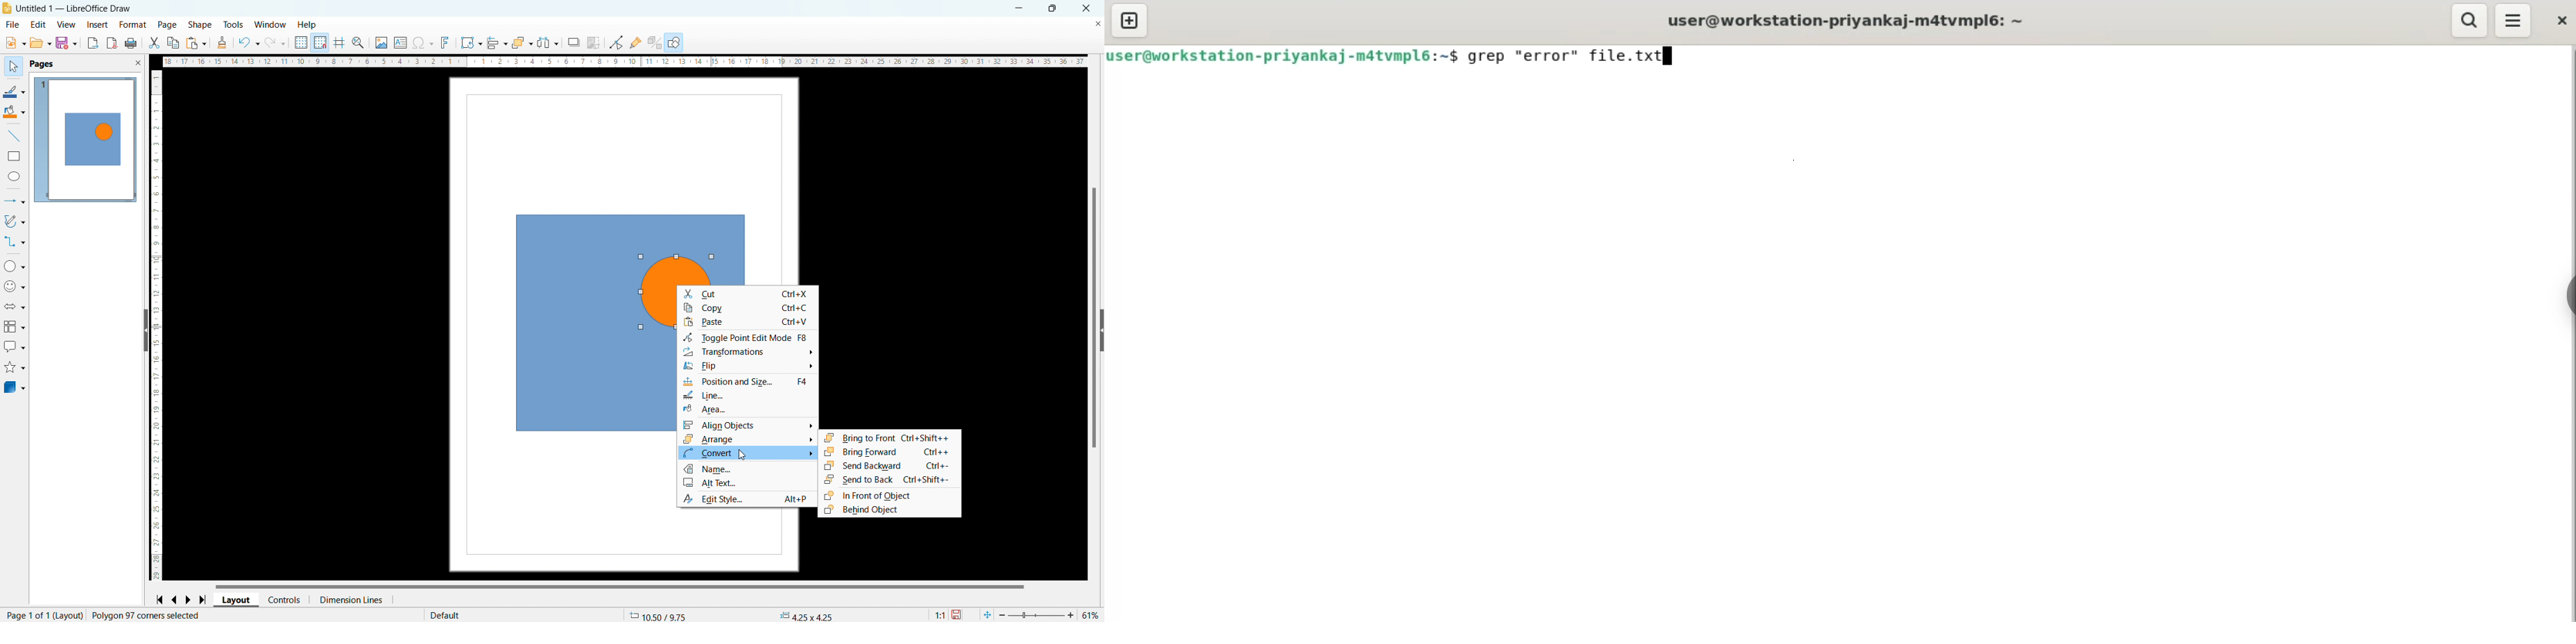  What do you see at coordinates (236, 600) in the screenshot?
I see `layout` at bounding box center [236, 600].